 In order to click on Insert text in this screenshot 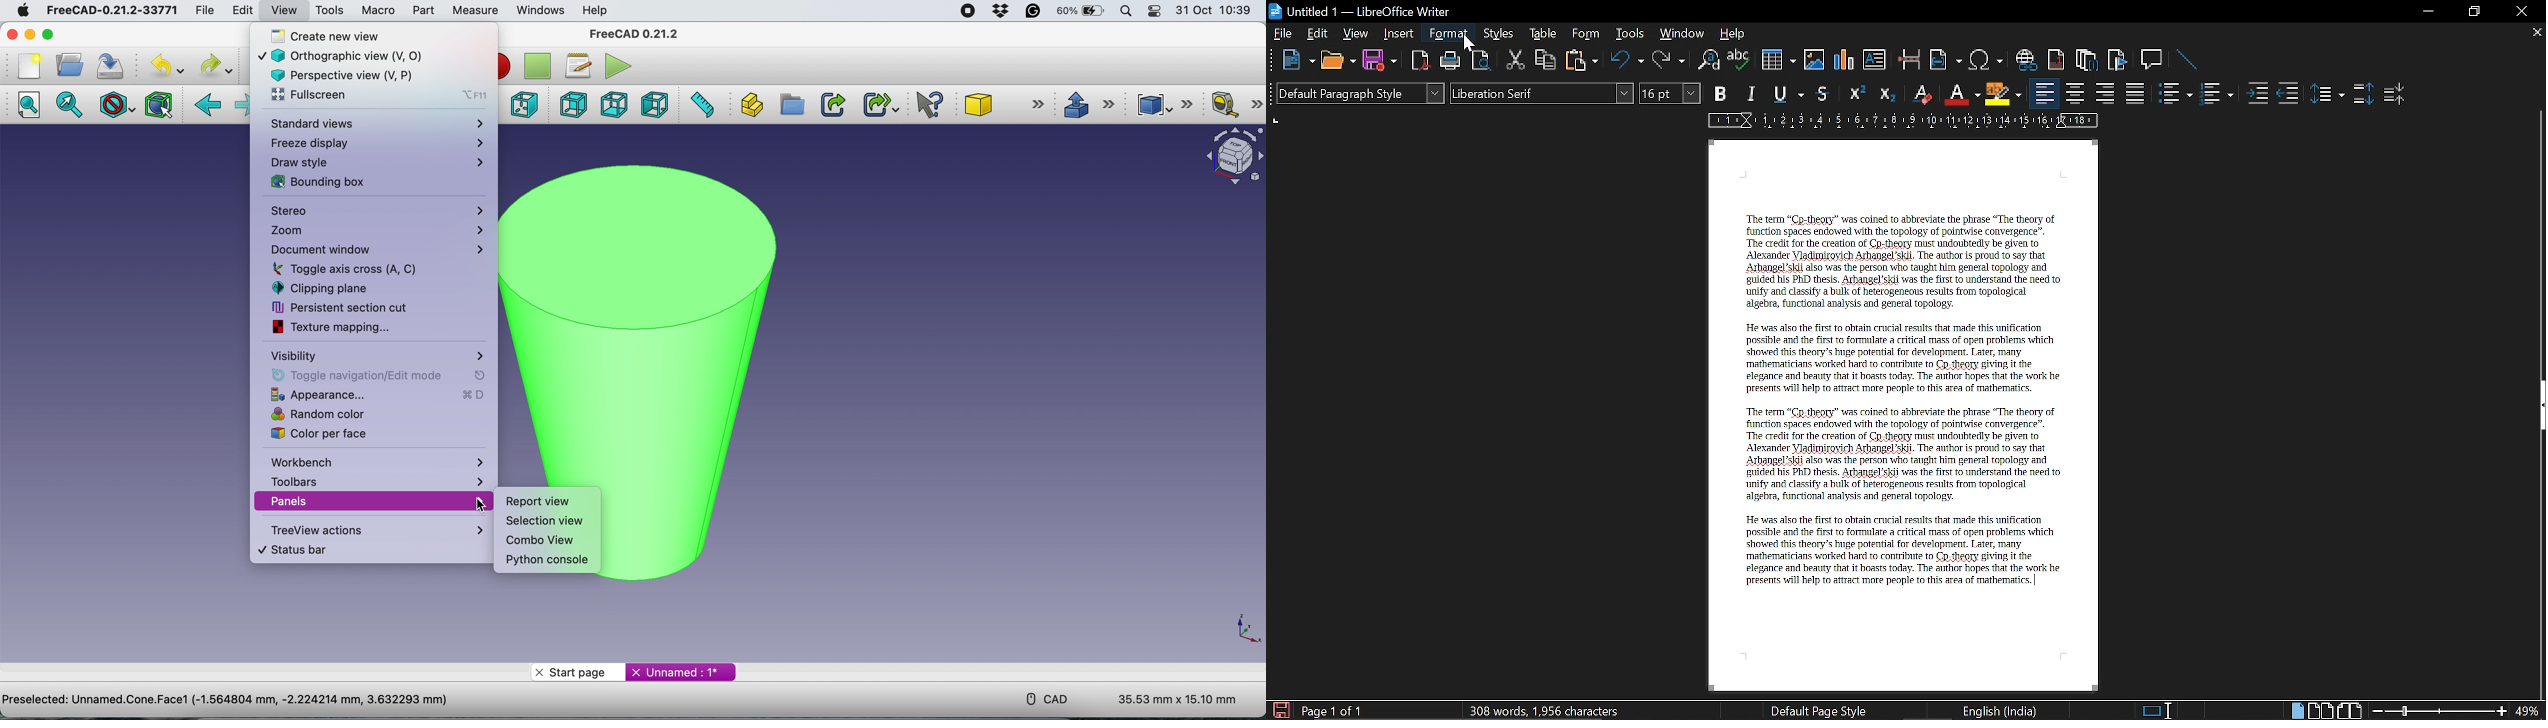, I will do `click(1876, 61)`.